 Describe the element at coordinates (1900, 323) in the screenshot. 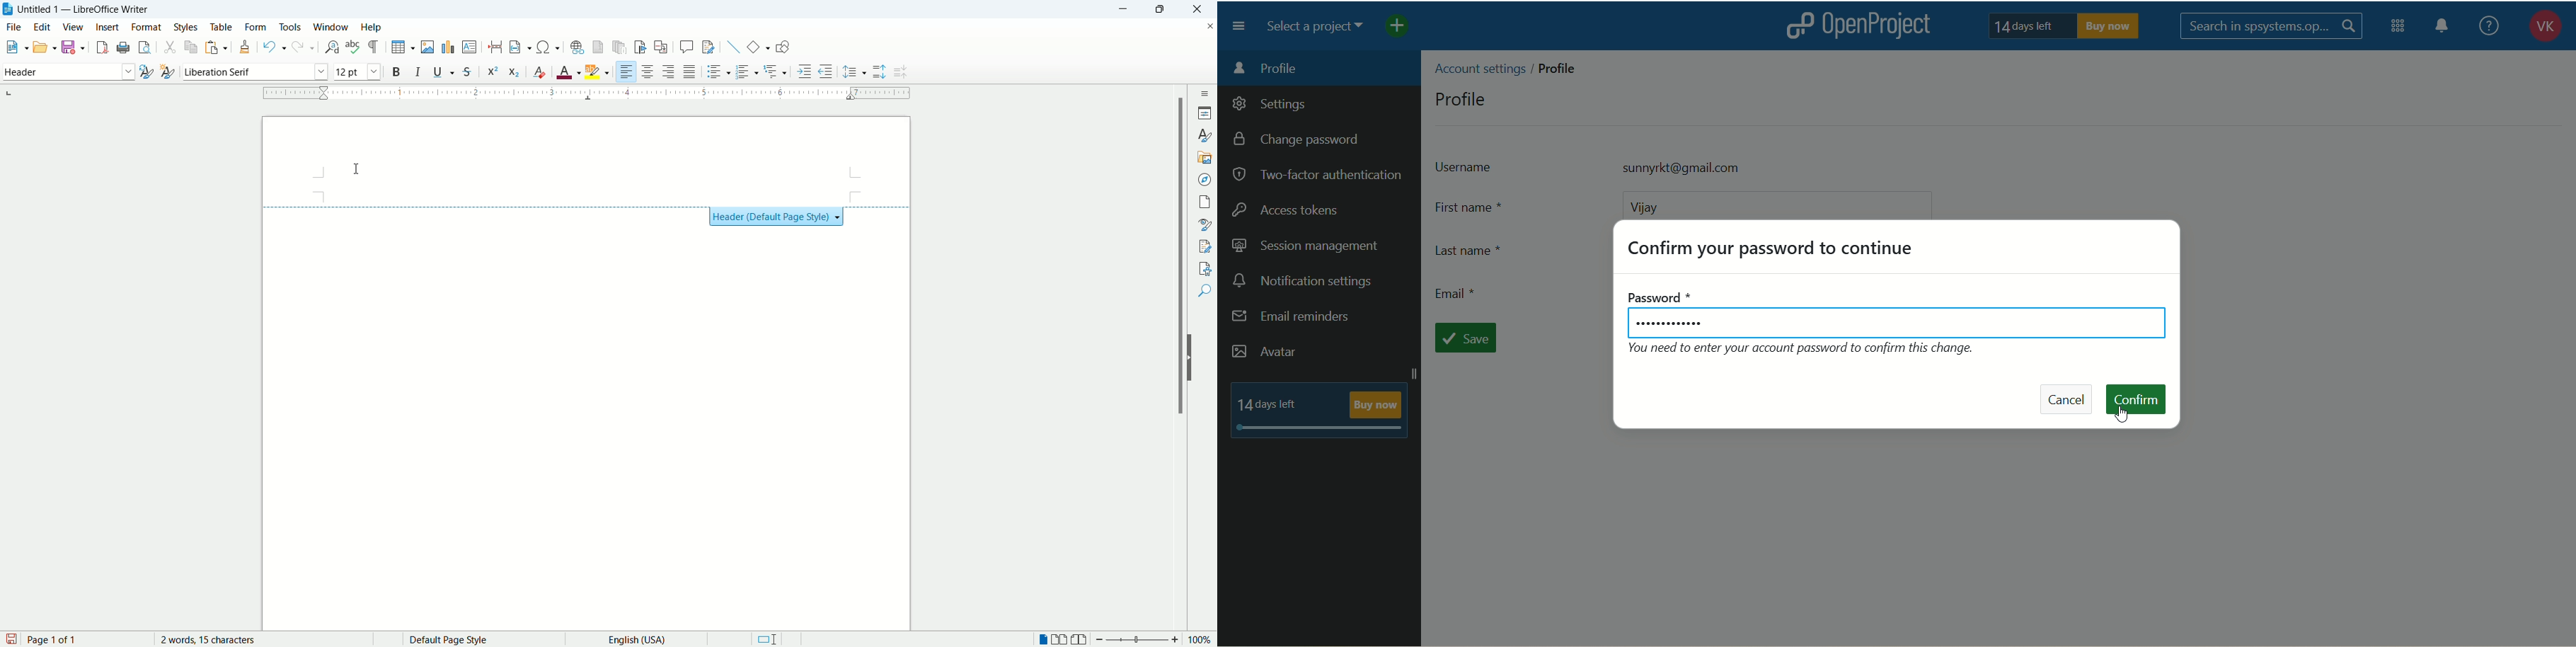

I see `password` at that location.